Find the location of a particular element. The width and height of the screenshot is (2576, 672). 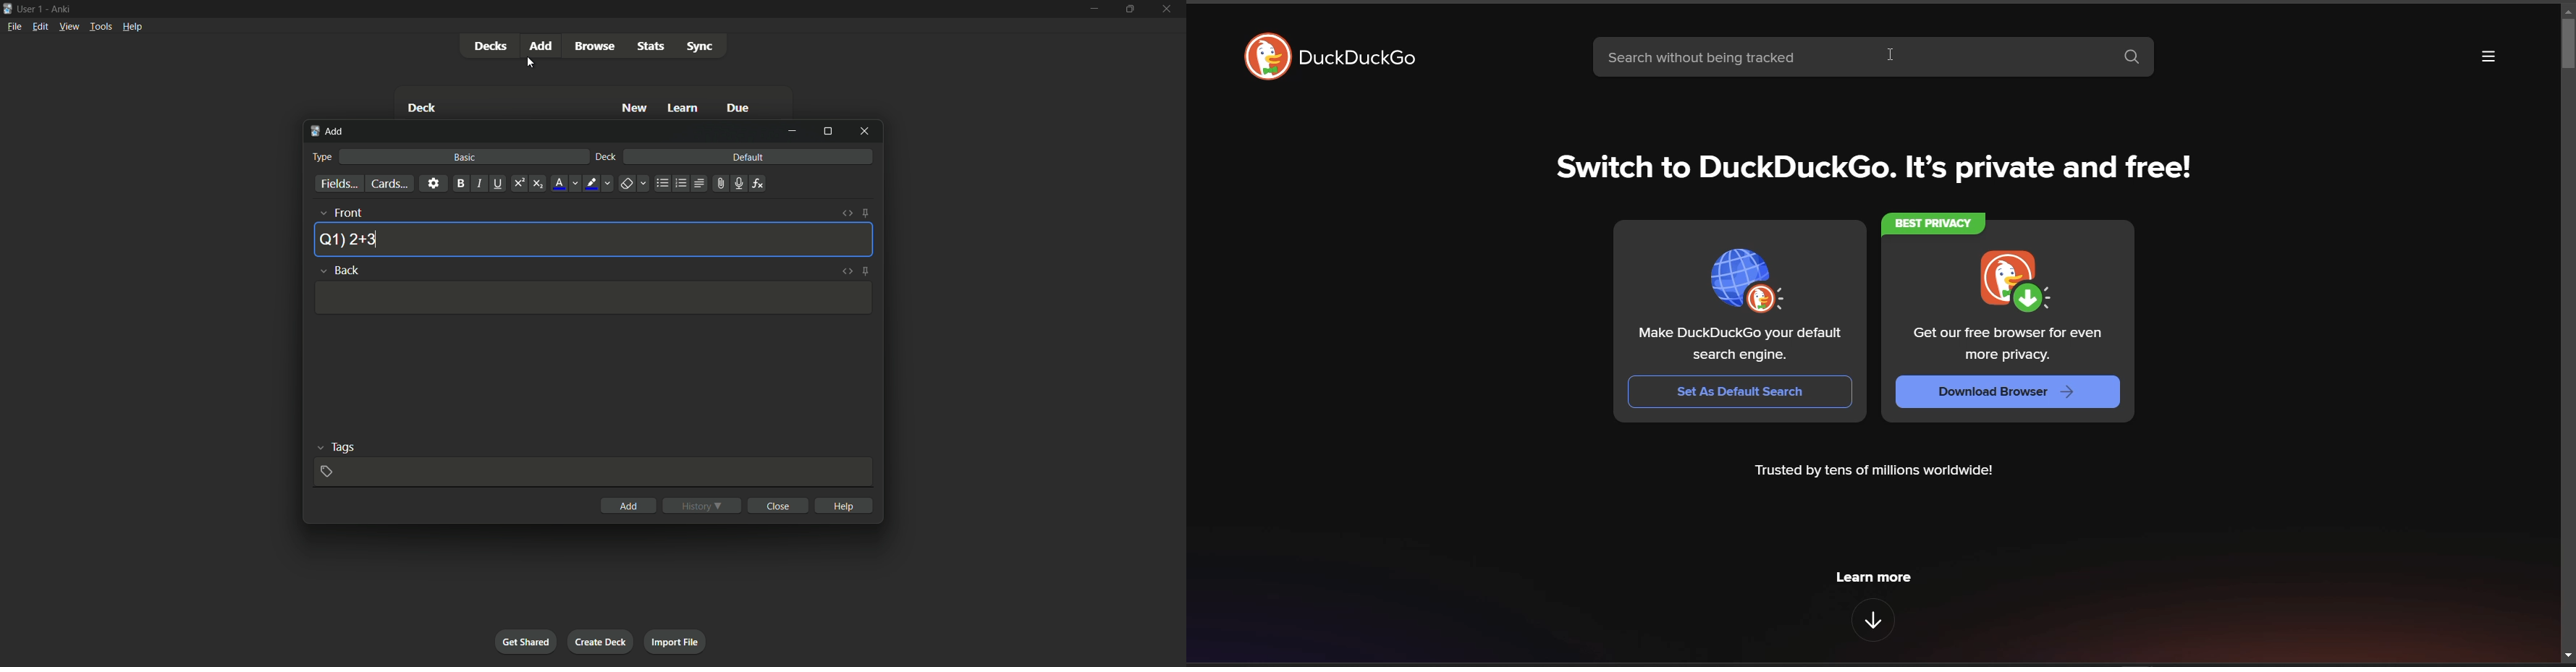

toggle html editor is located at coordinates (848, 213).